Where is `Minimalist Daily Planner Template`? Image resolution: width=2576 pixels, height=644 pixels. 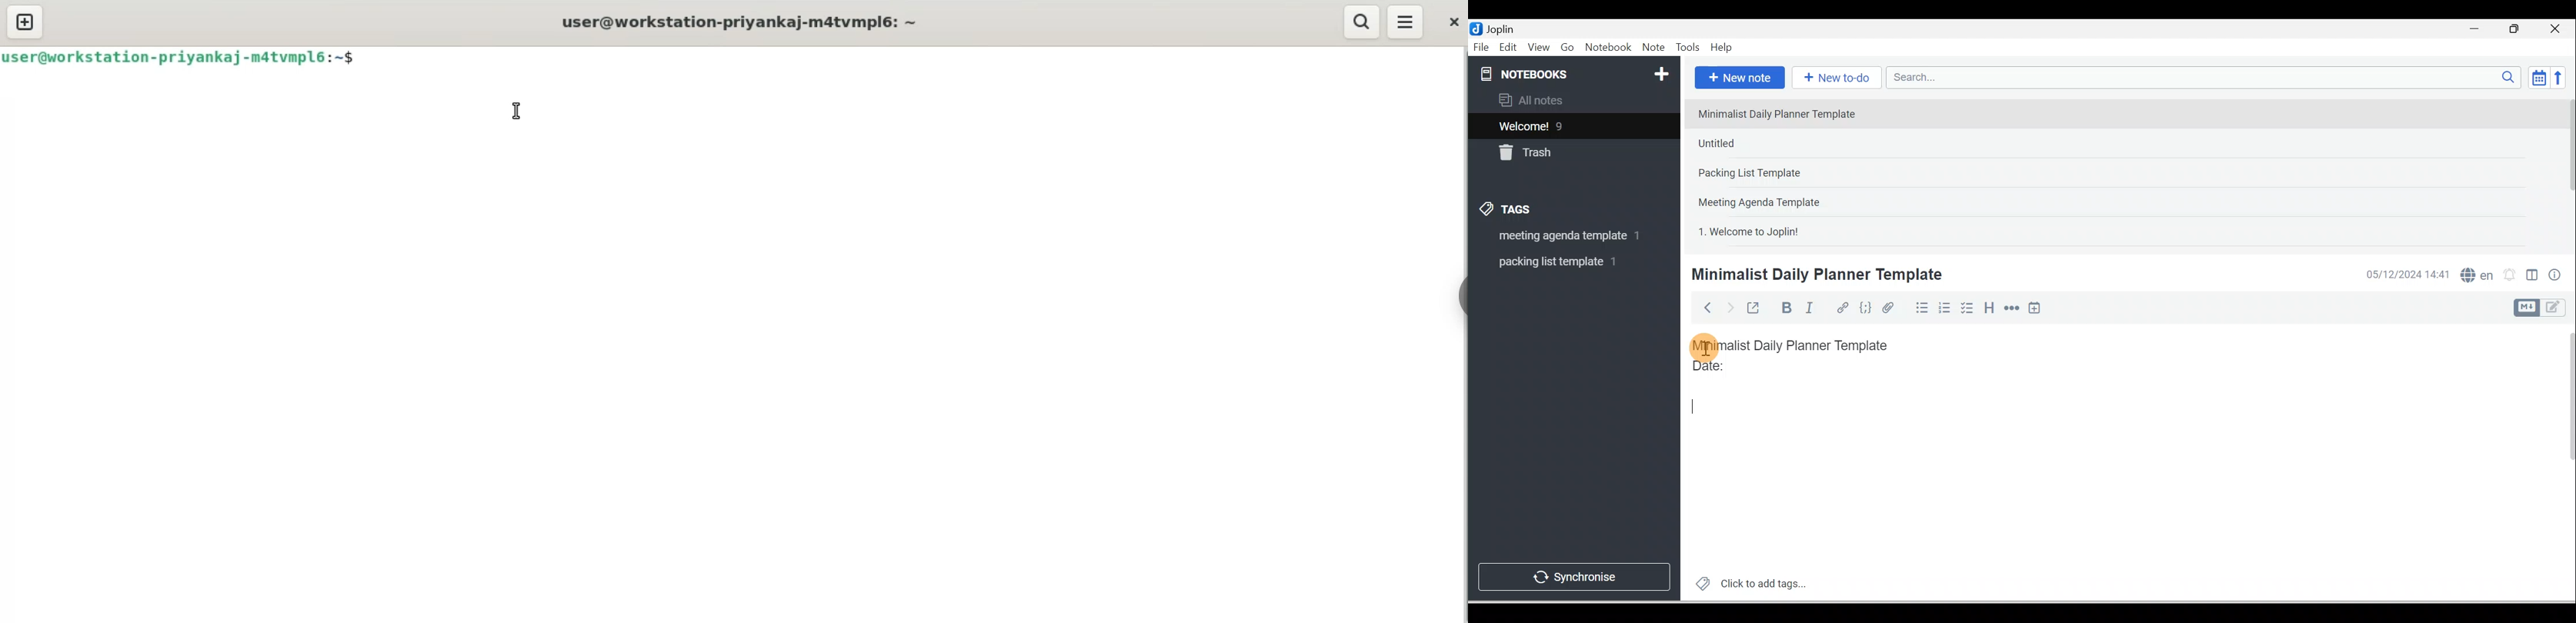
Minimalist Daily Planner Template is located at coordinates (1815, 275).